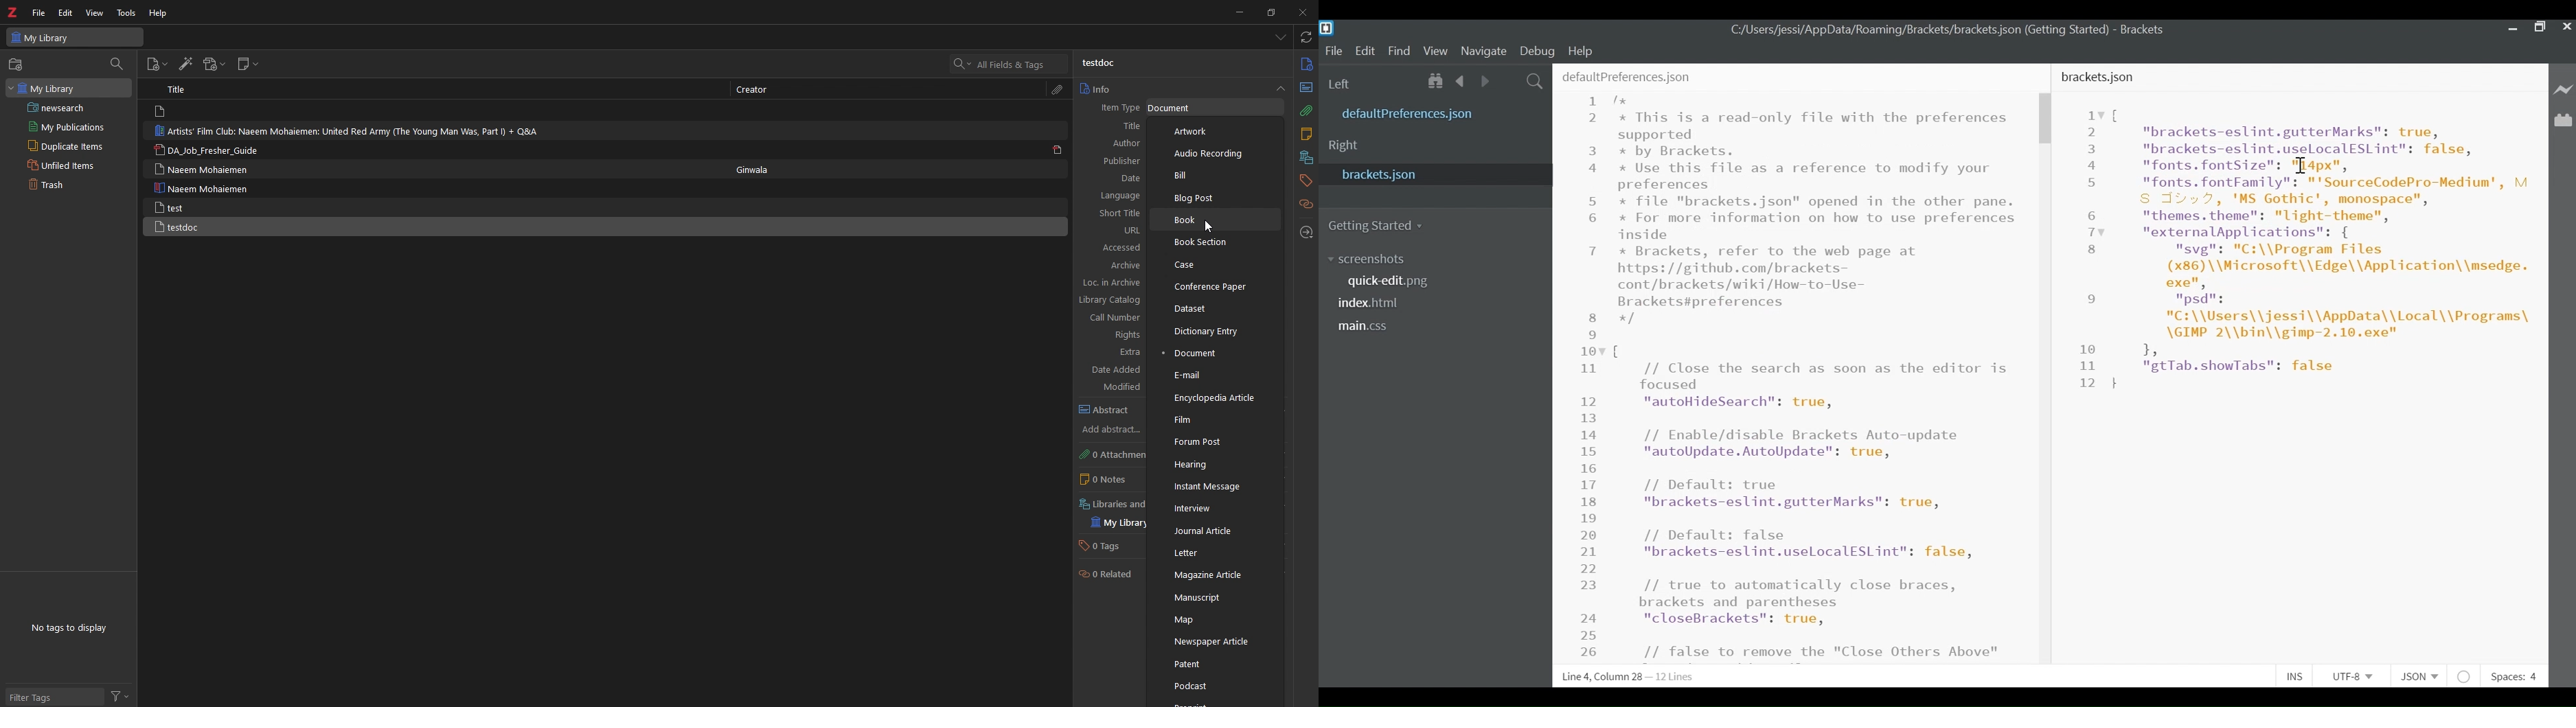  I want to click on 0 Related, so click(1106, 573).